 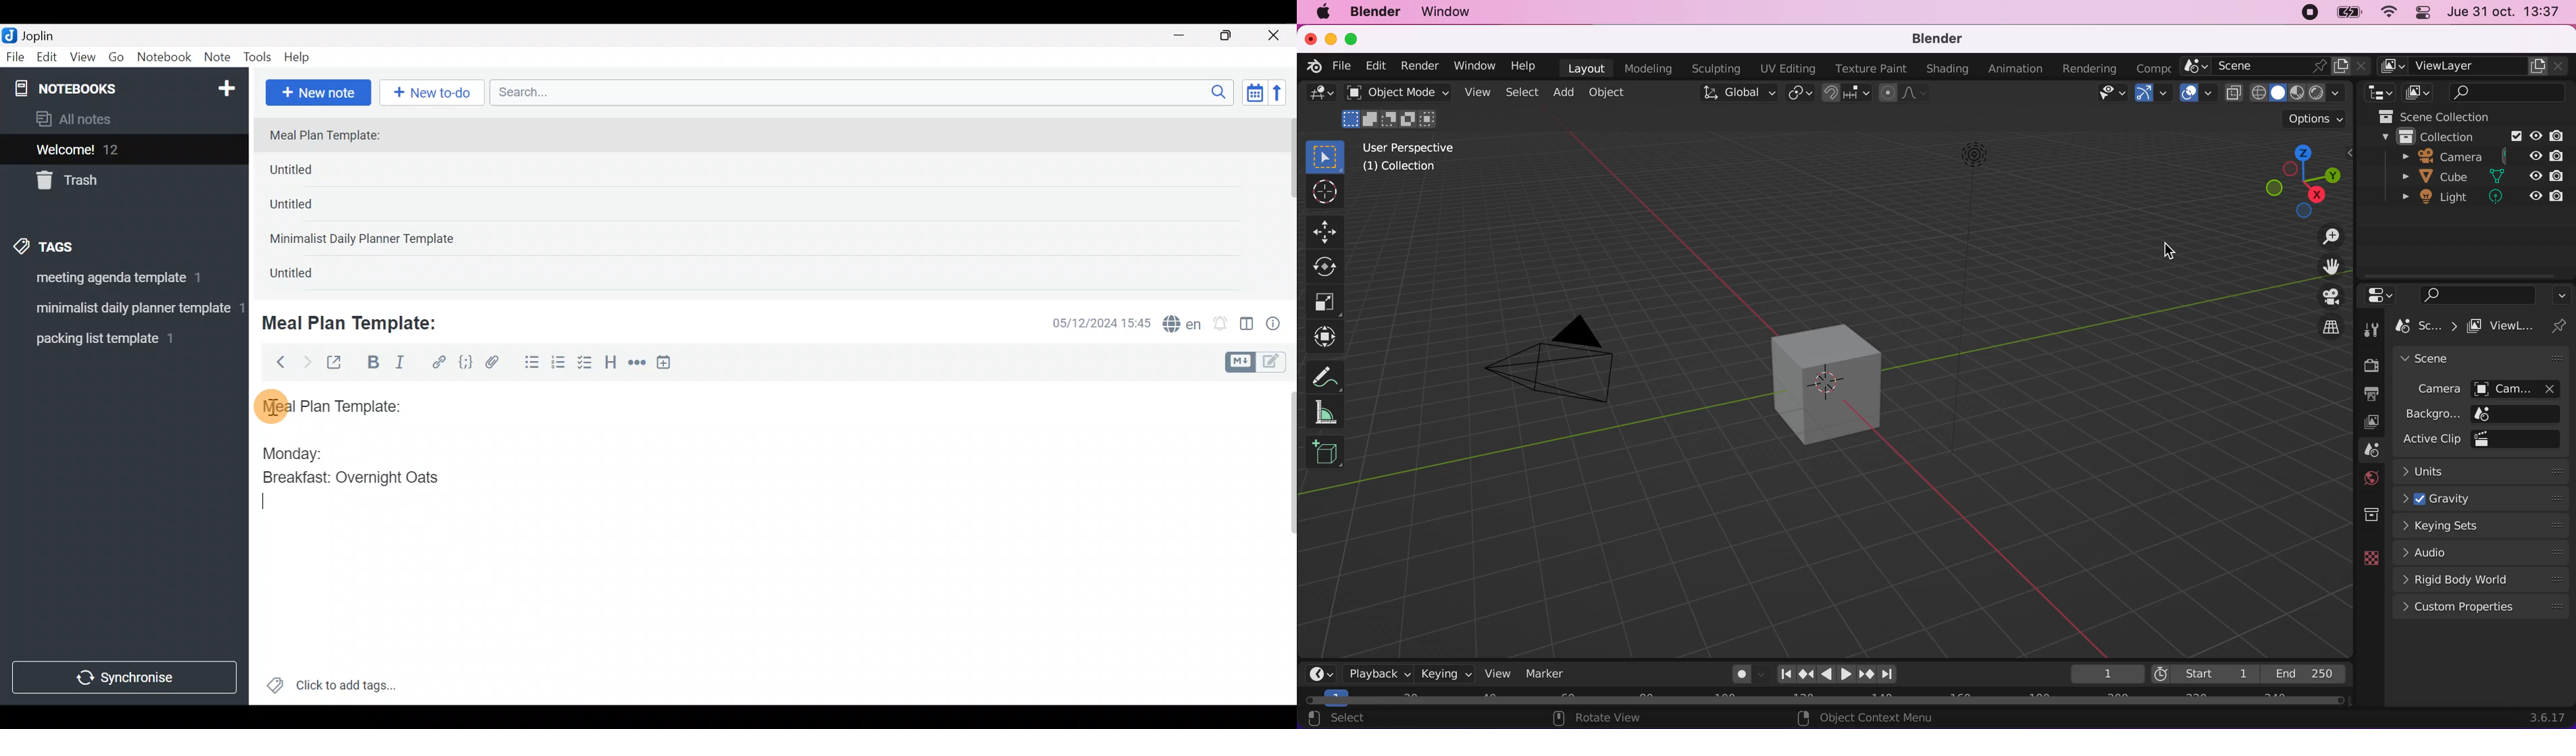 I want to click on Notebook, so click(x=165, y=57).